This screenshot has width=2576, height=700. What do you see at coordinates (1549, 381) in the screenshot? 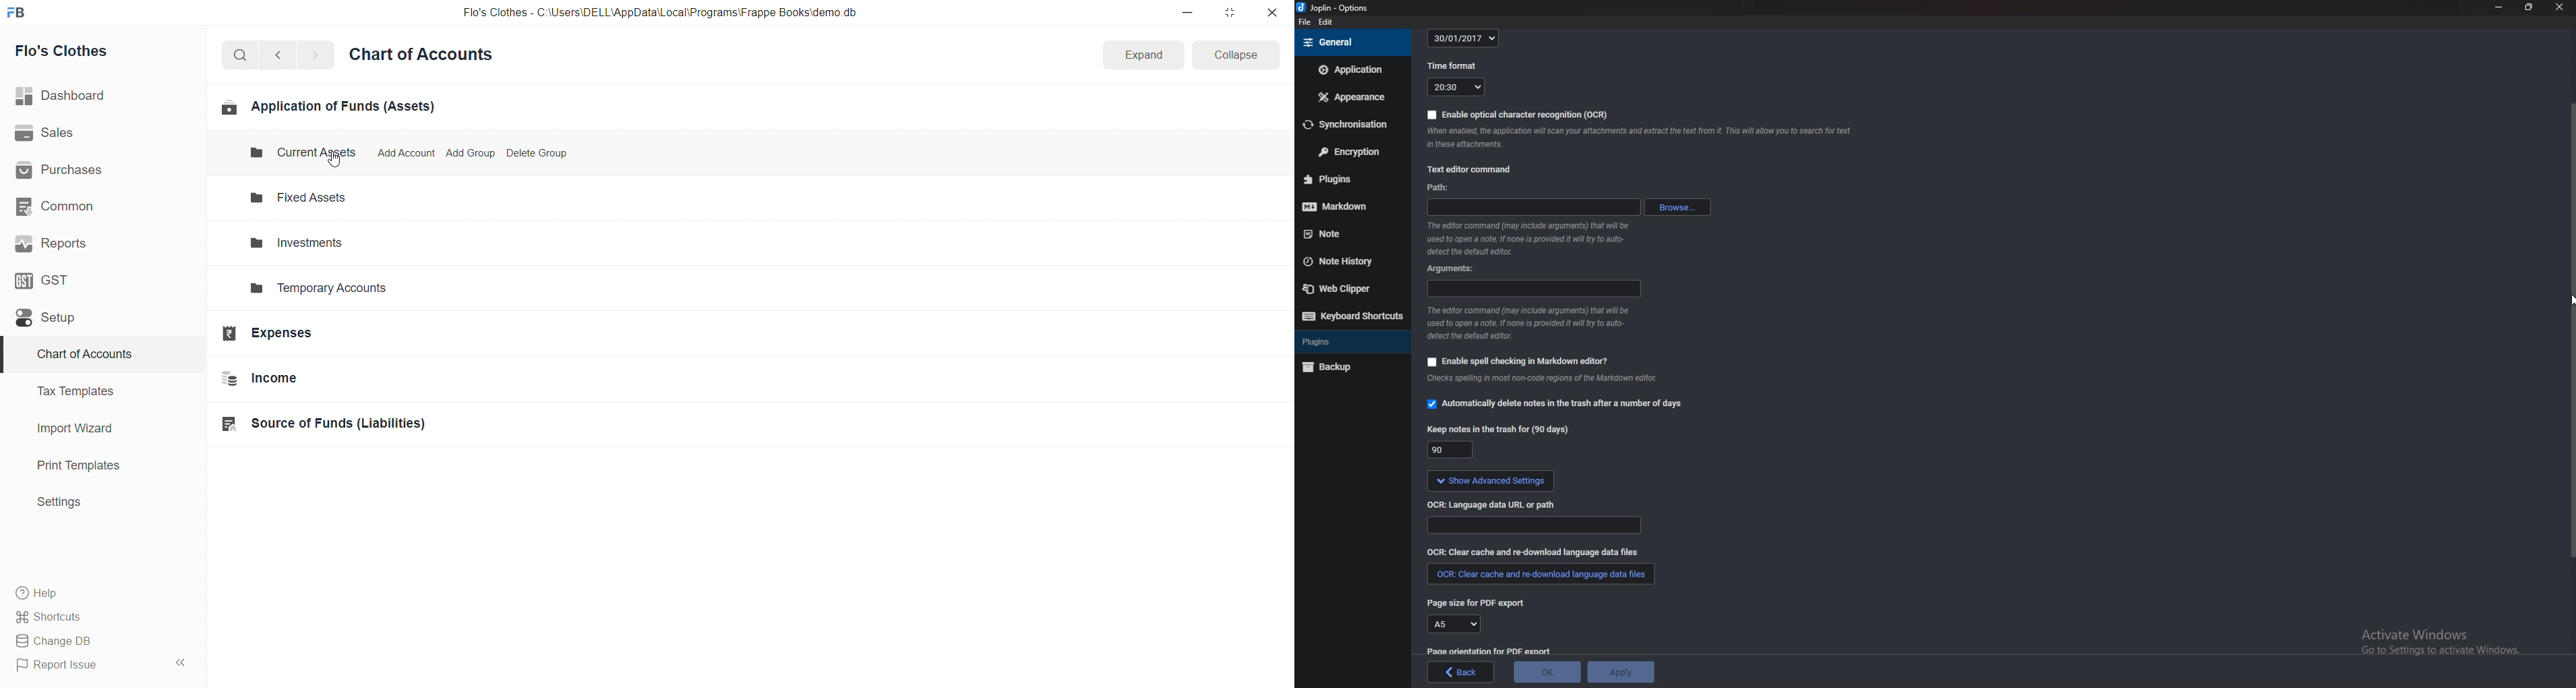
I see `Info on spell checking` at bounding box center [1549, 381].